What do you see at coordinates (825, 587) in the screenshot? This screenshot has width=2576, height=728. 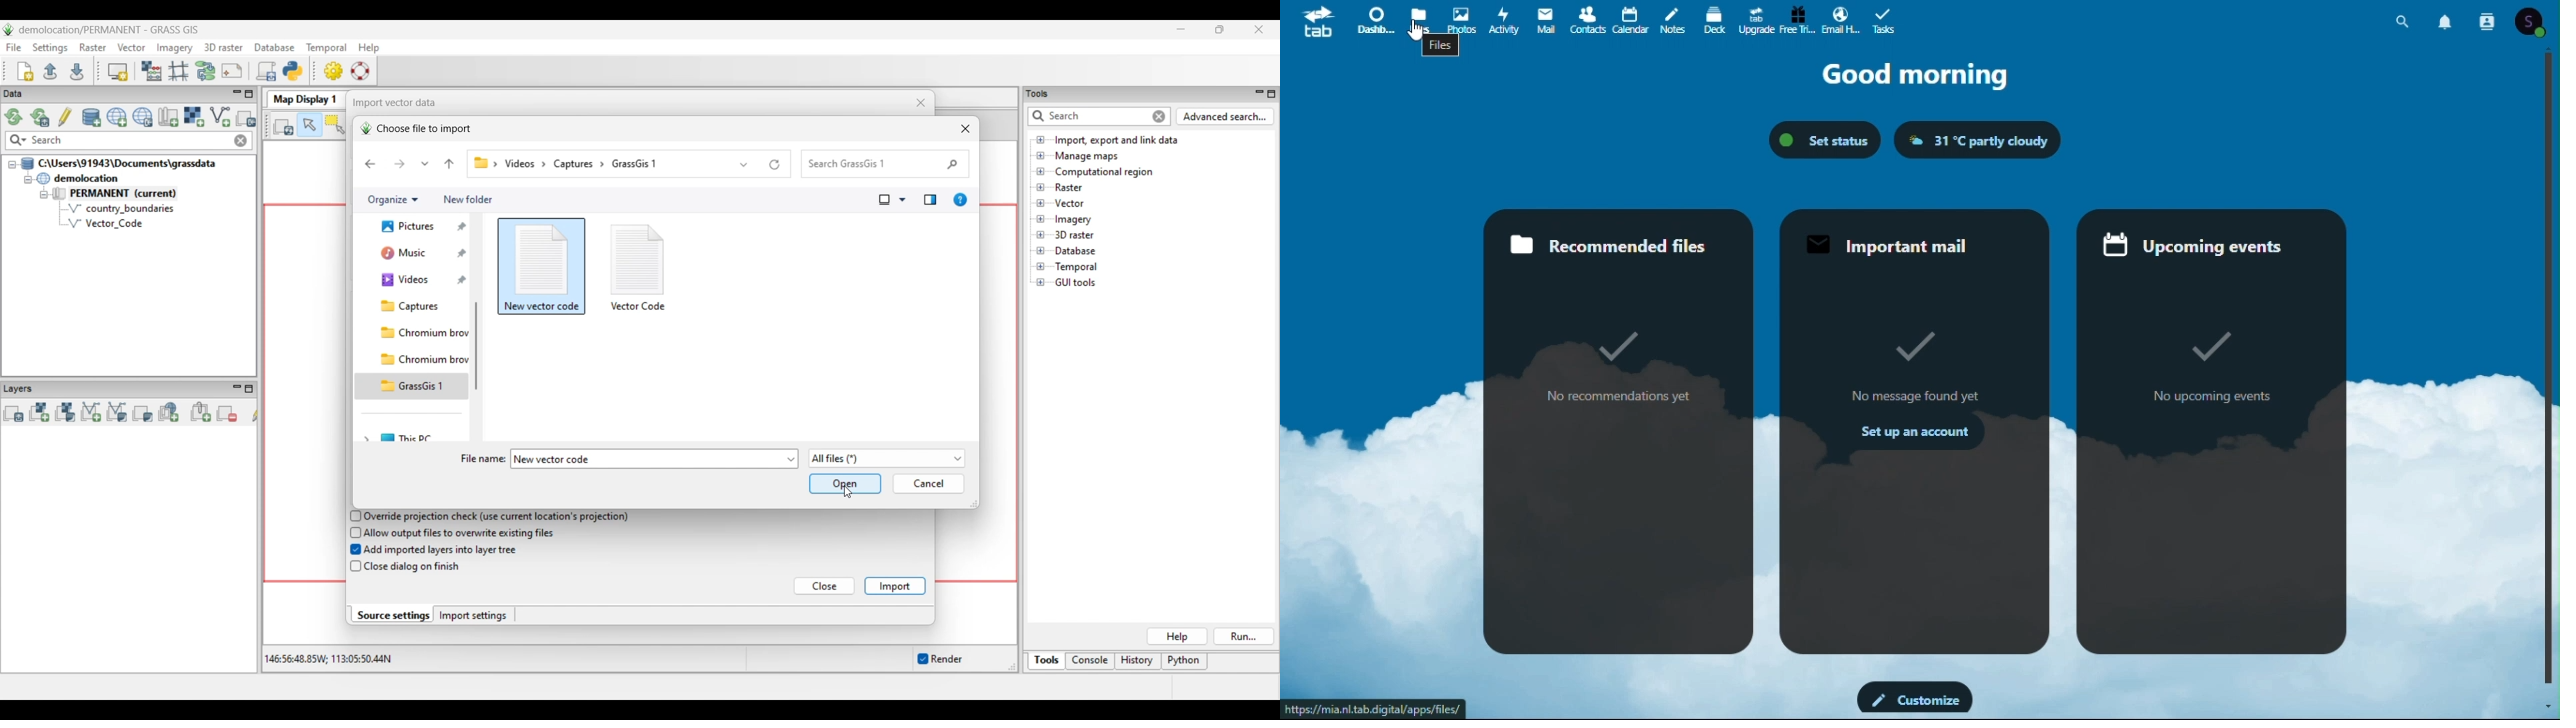 I see `Close` at bounding box center [825, 587].